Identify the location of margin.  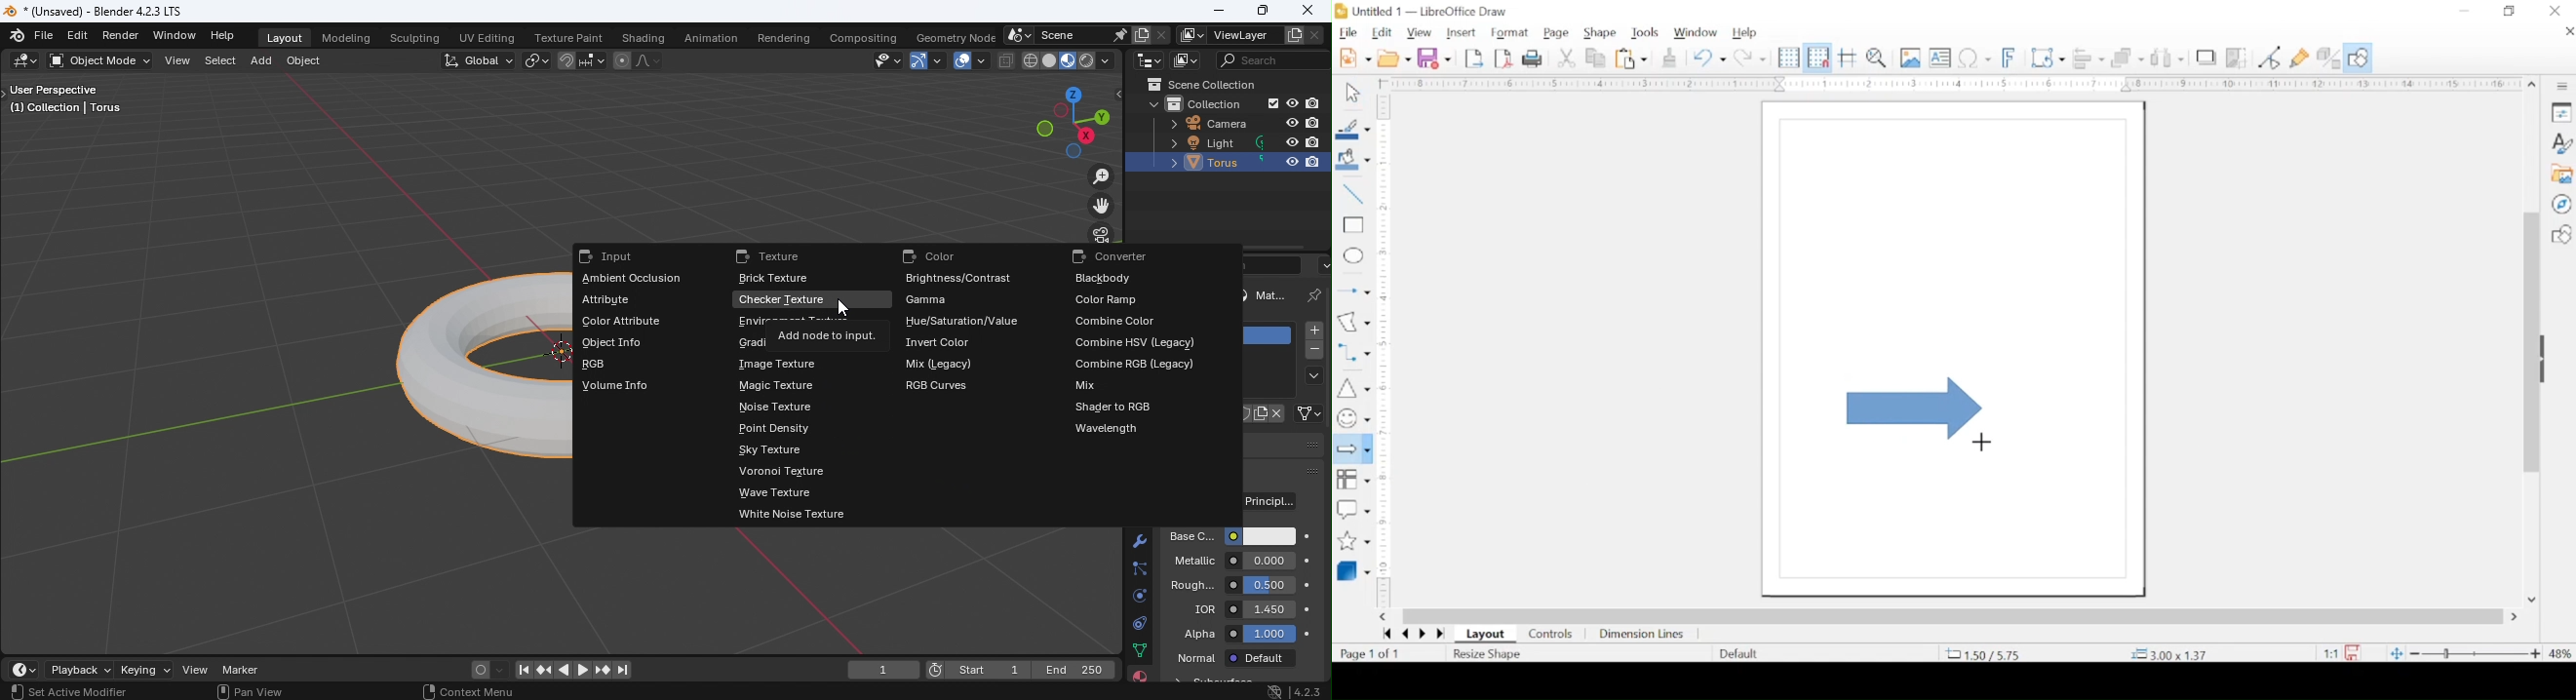
(1386, 277).